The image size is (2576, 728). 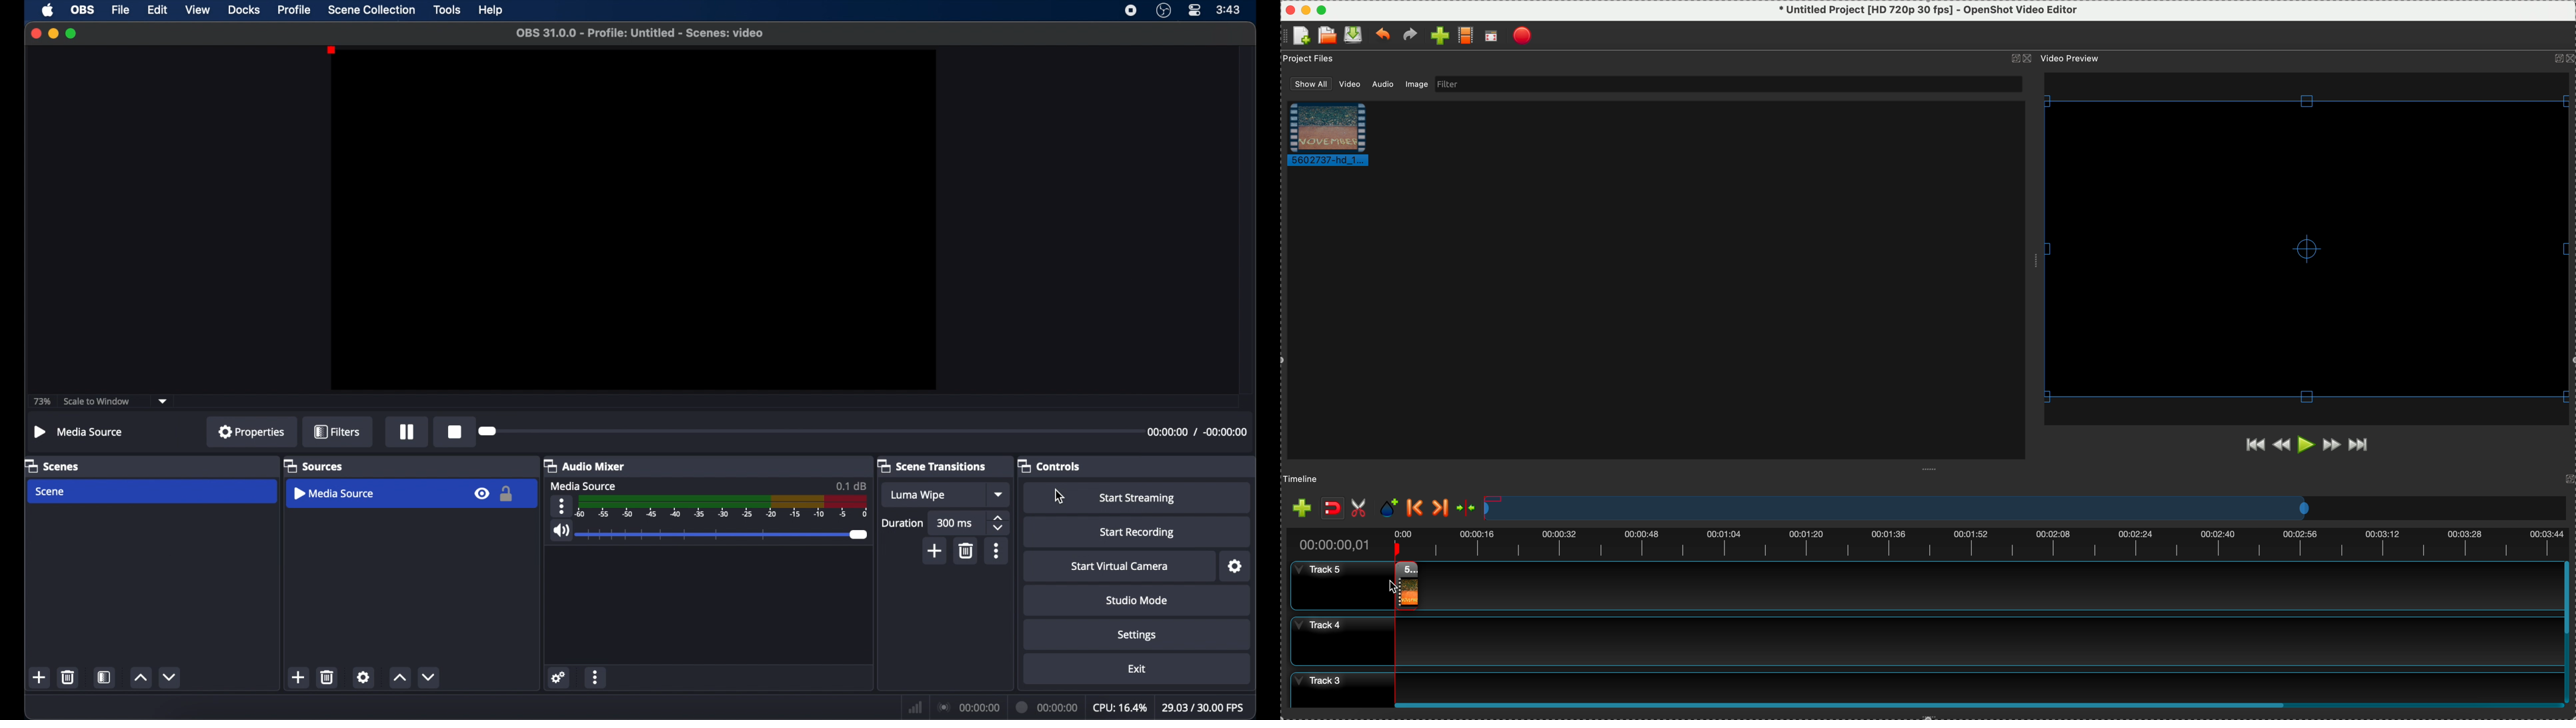 I want to click on add, so click(x=297, y=677).